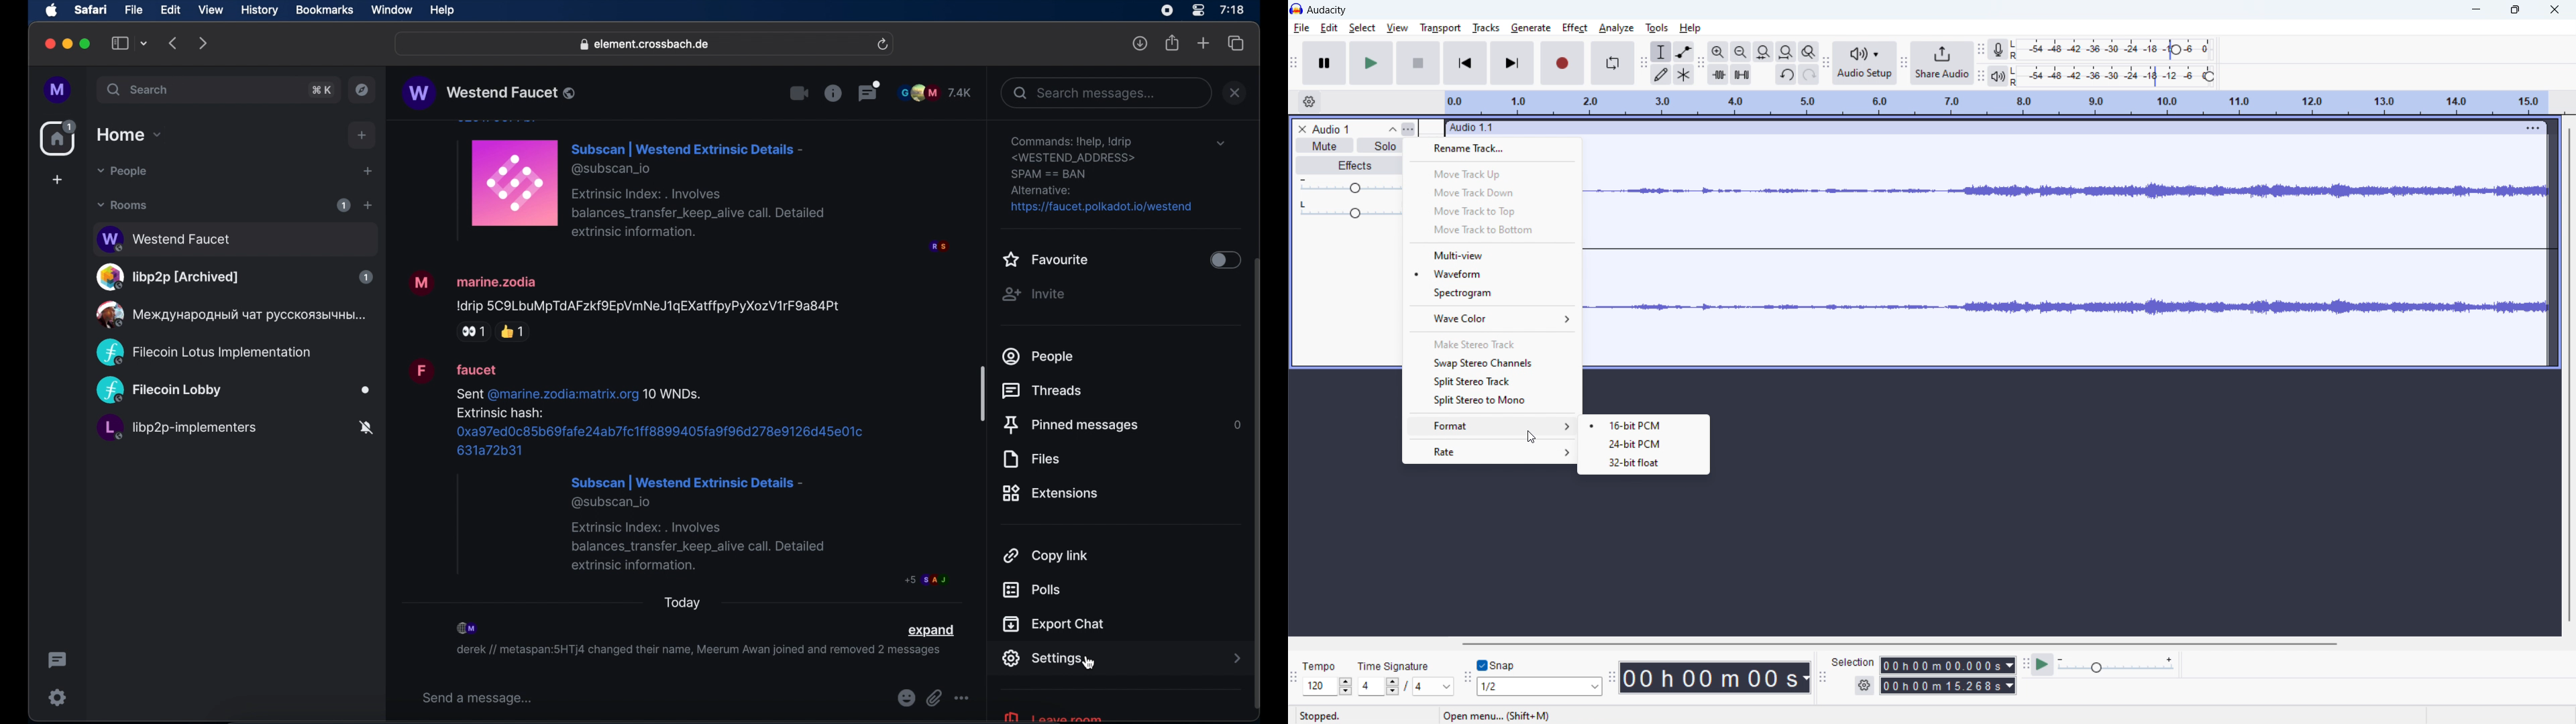  I want to click on file, so click(1301, 28).